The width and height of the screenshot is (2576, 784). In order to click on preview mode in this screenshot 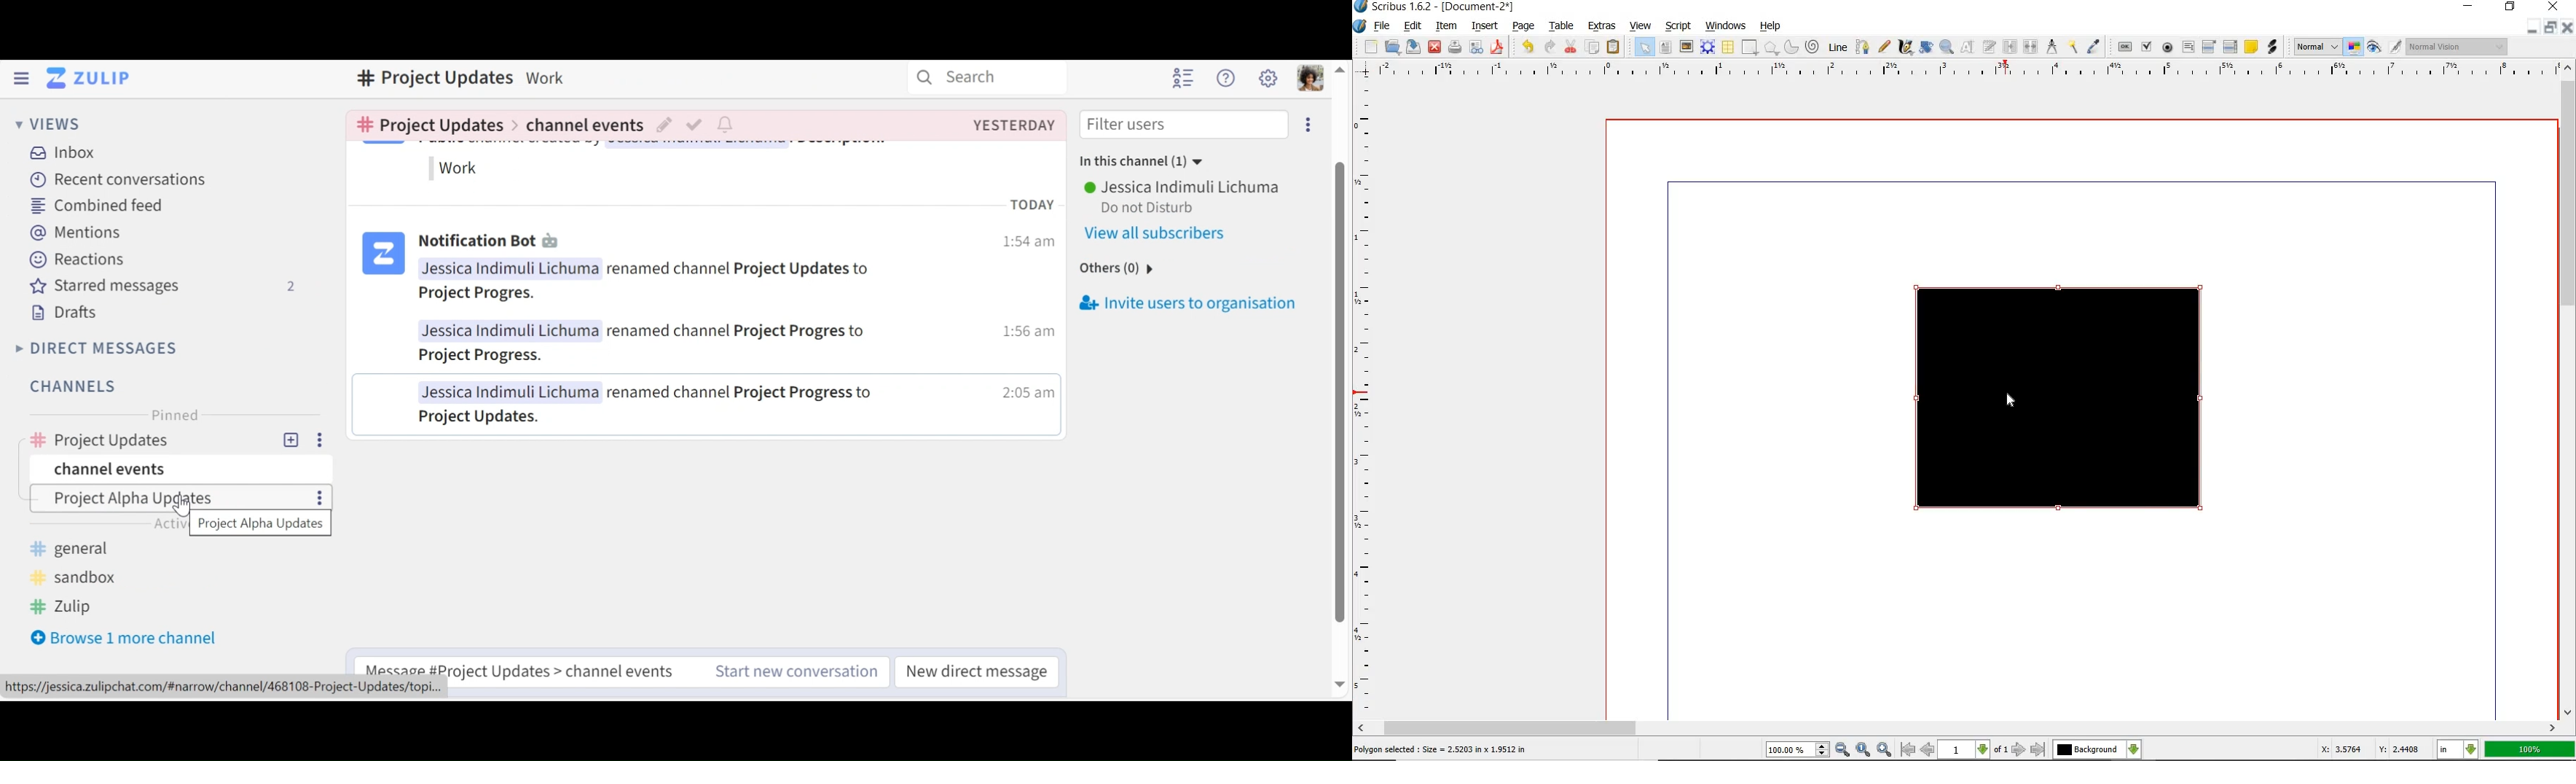, I will do `click(2375, 49)`.